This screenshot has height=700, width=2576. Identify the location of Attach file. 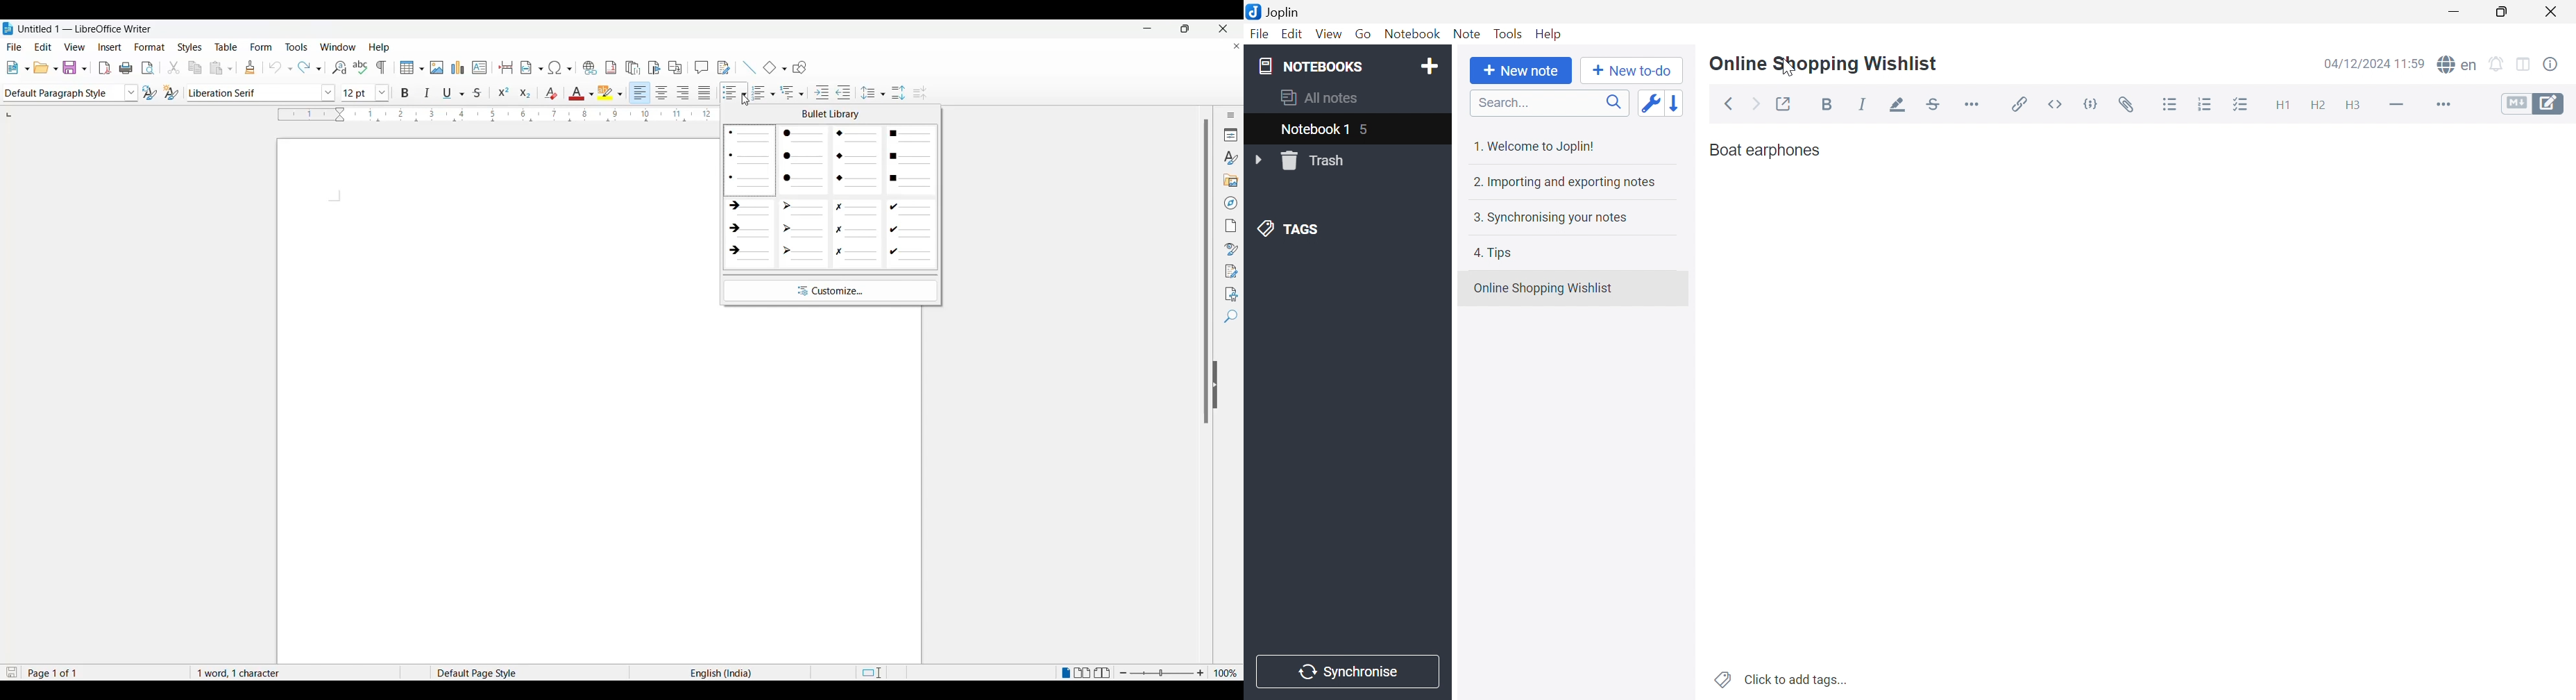
(2130, 107).